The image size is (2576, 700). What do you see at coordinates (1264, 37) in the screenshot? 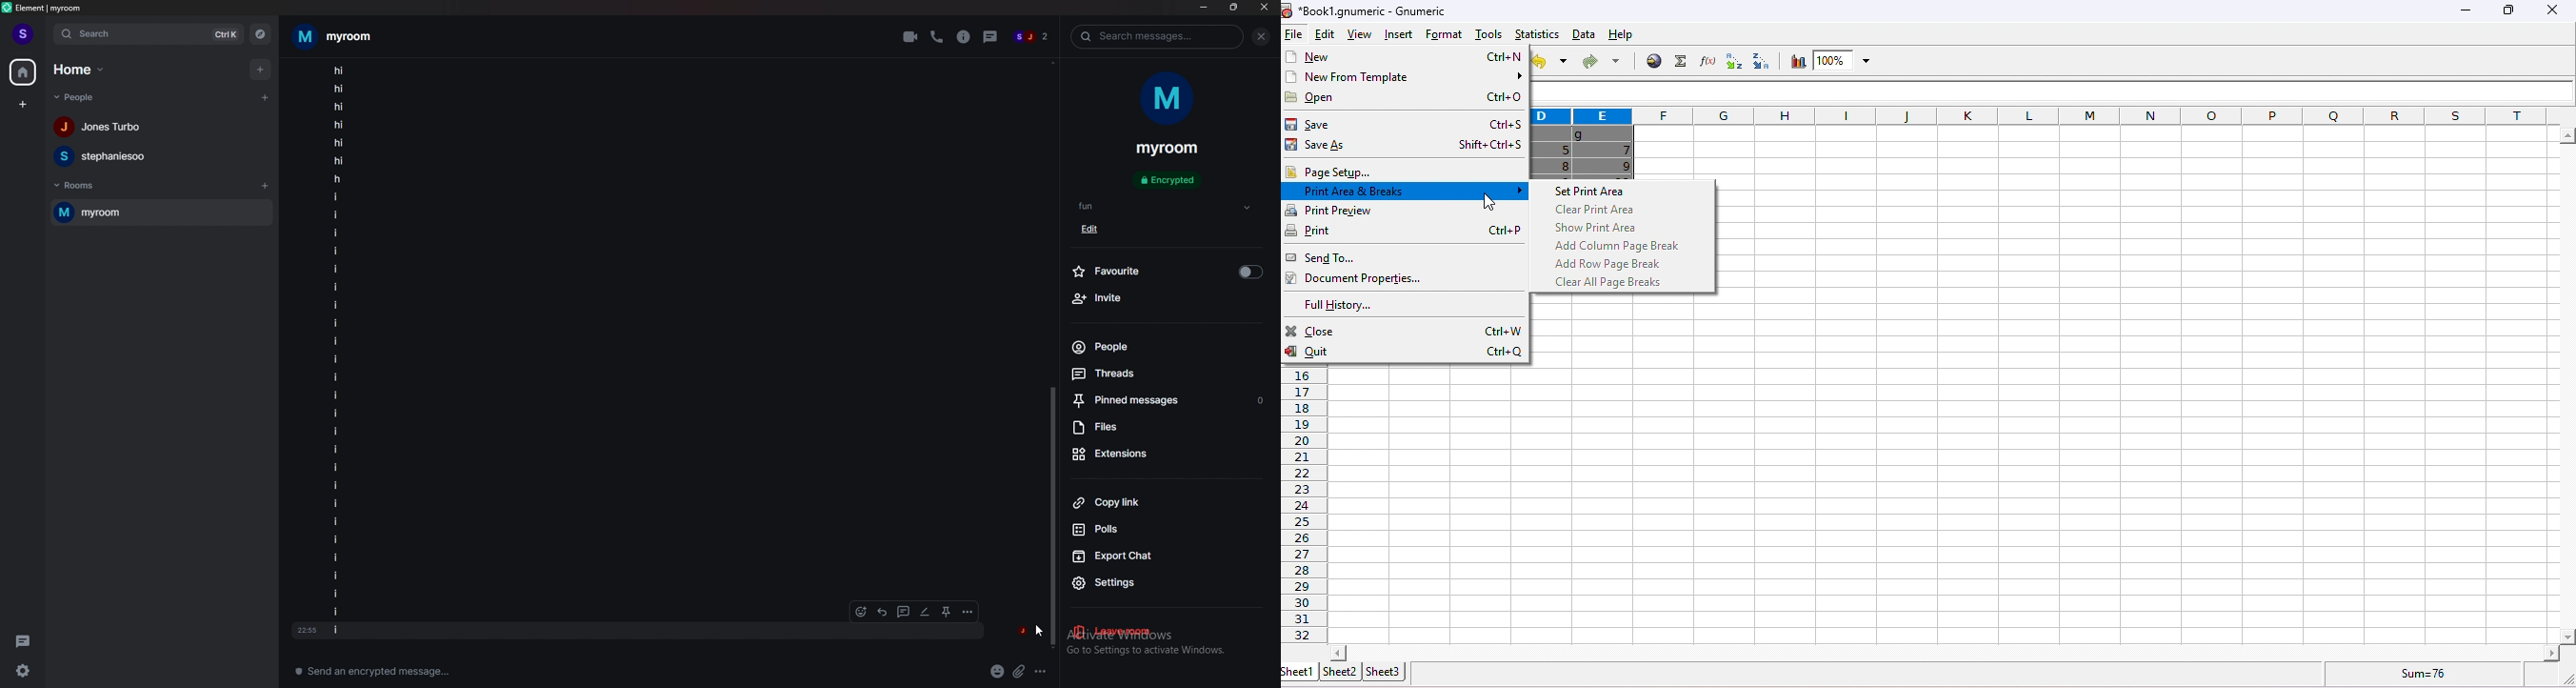
I see `close` at bounding box center [1264, 37].